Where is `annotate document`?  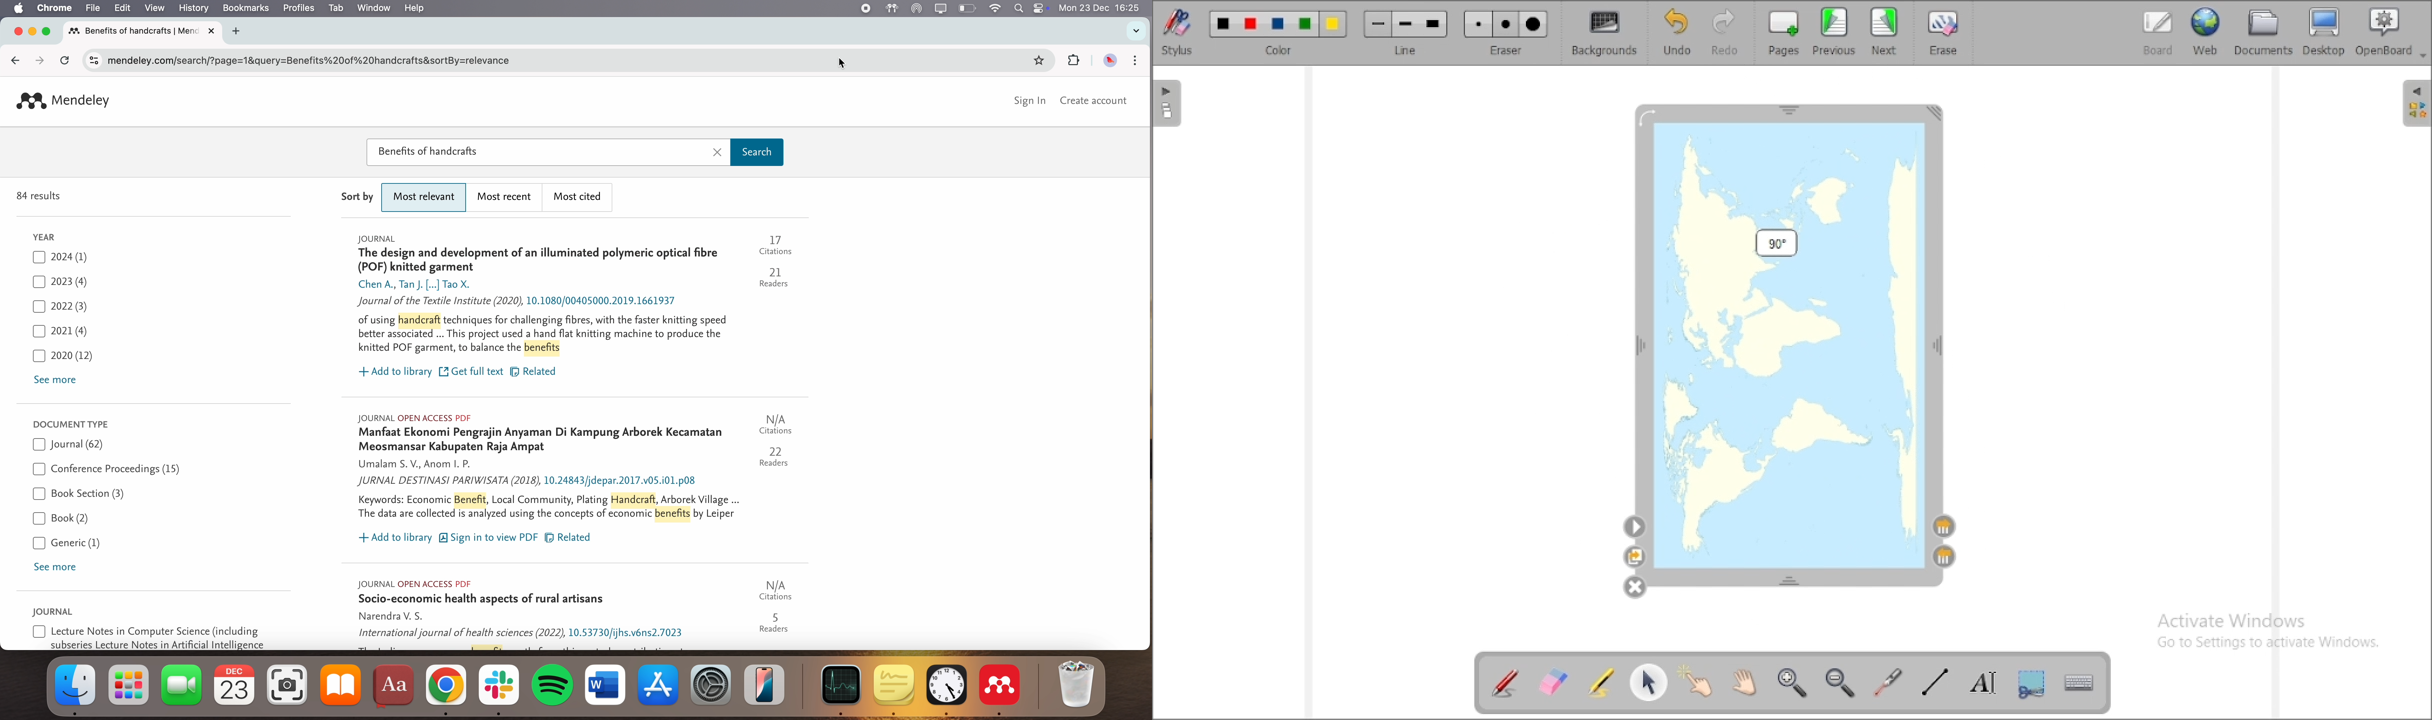
annotate document is located at coordinates (1506, 685).